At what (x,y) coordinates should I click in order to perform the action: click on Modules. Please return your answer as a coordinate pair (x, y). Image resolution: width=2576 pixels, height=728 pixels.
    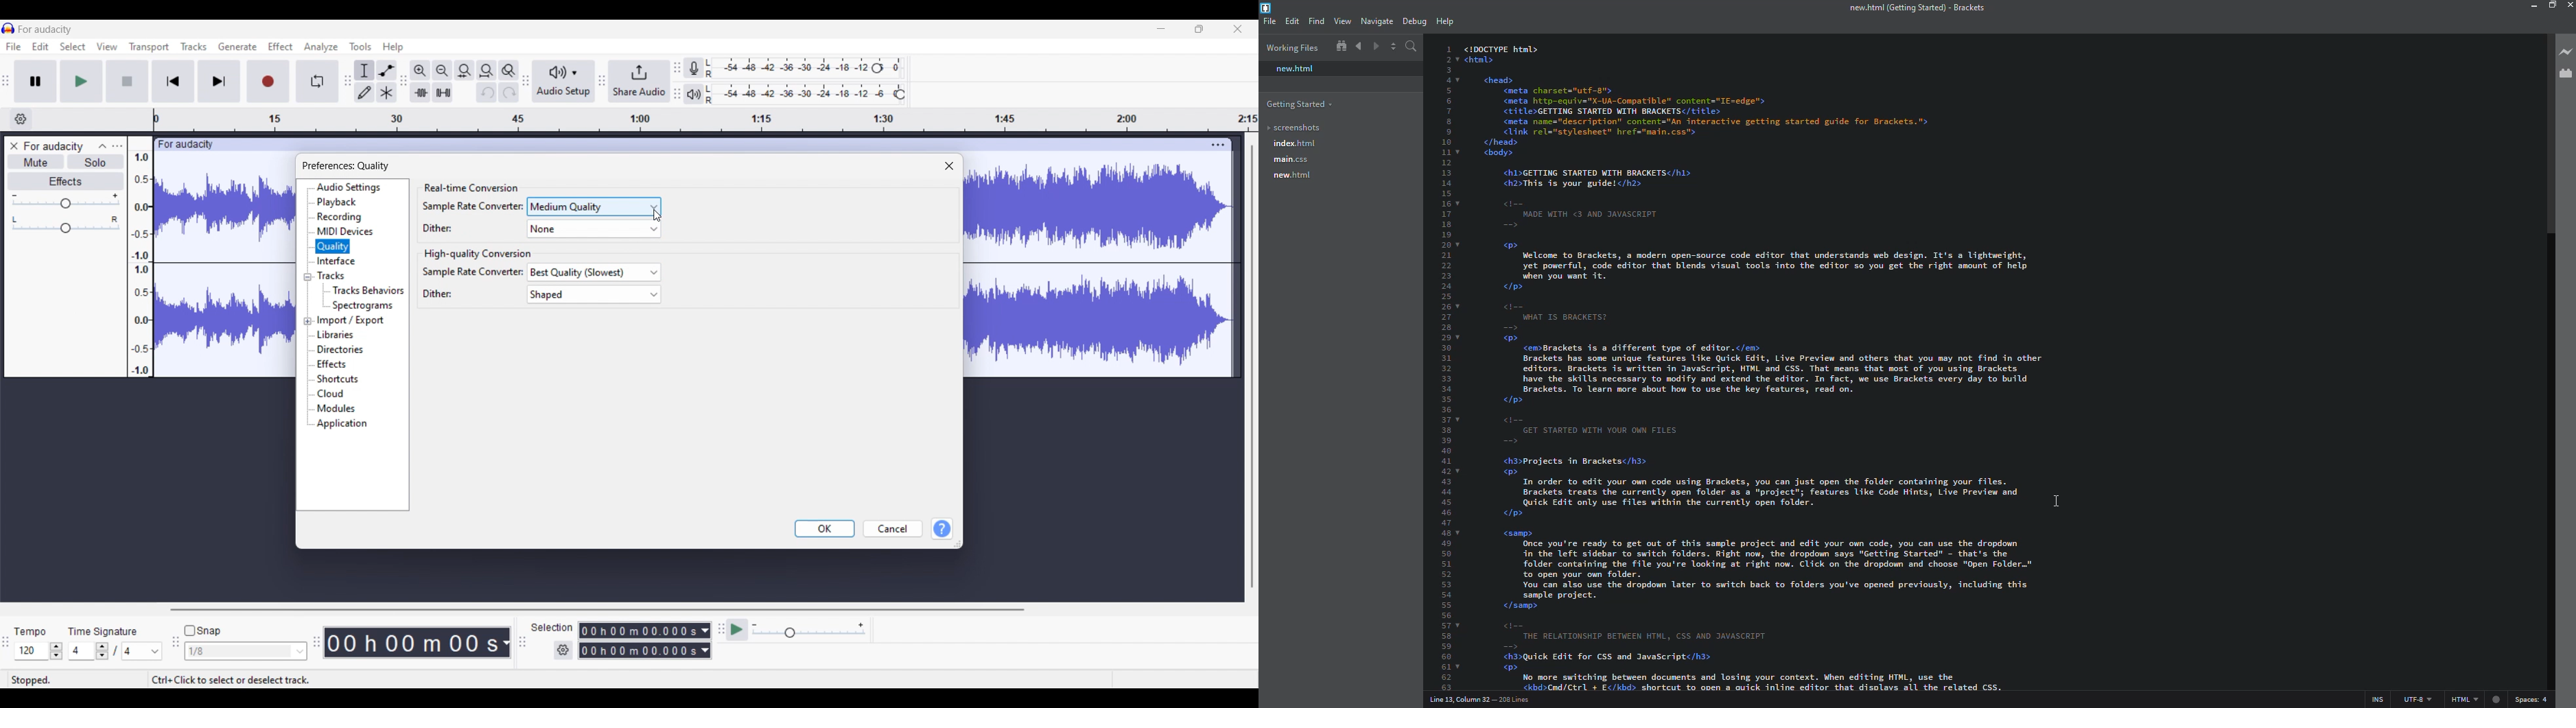
    Looking at the image, I should click on (336, 409).